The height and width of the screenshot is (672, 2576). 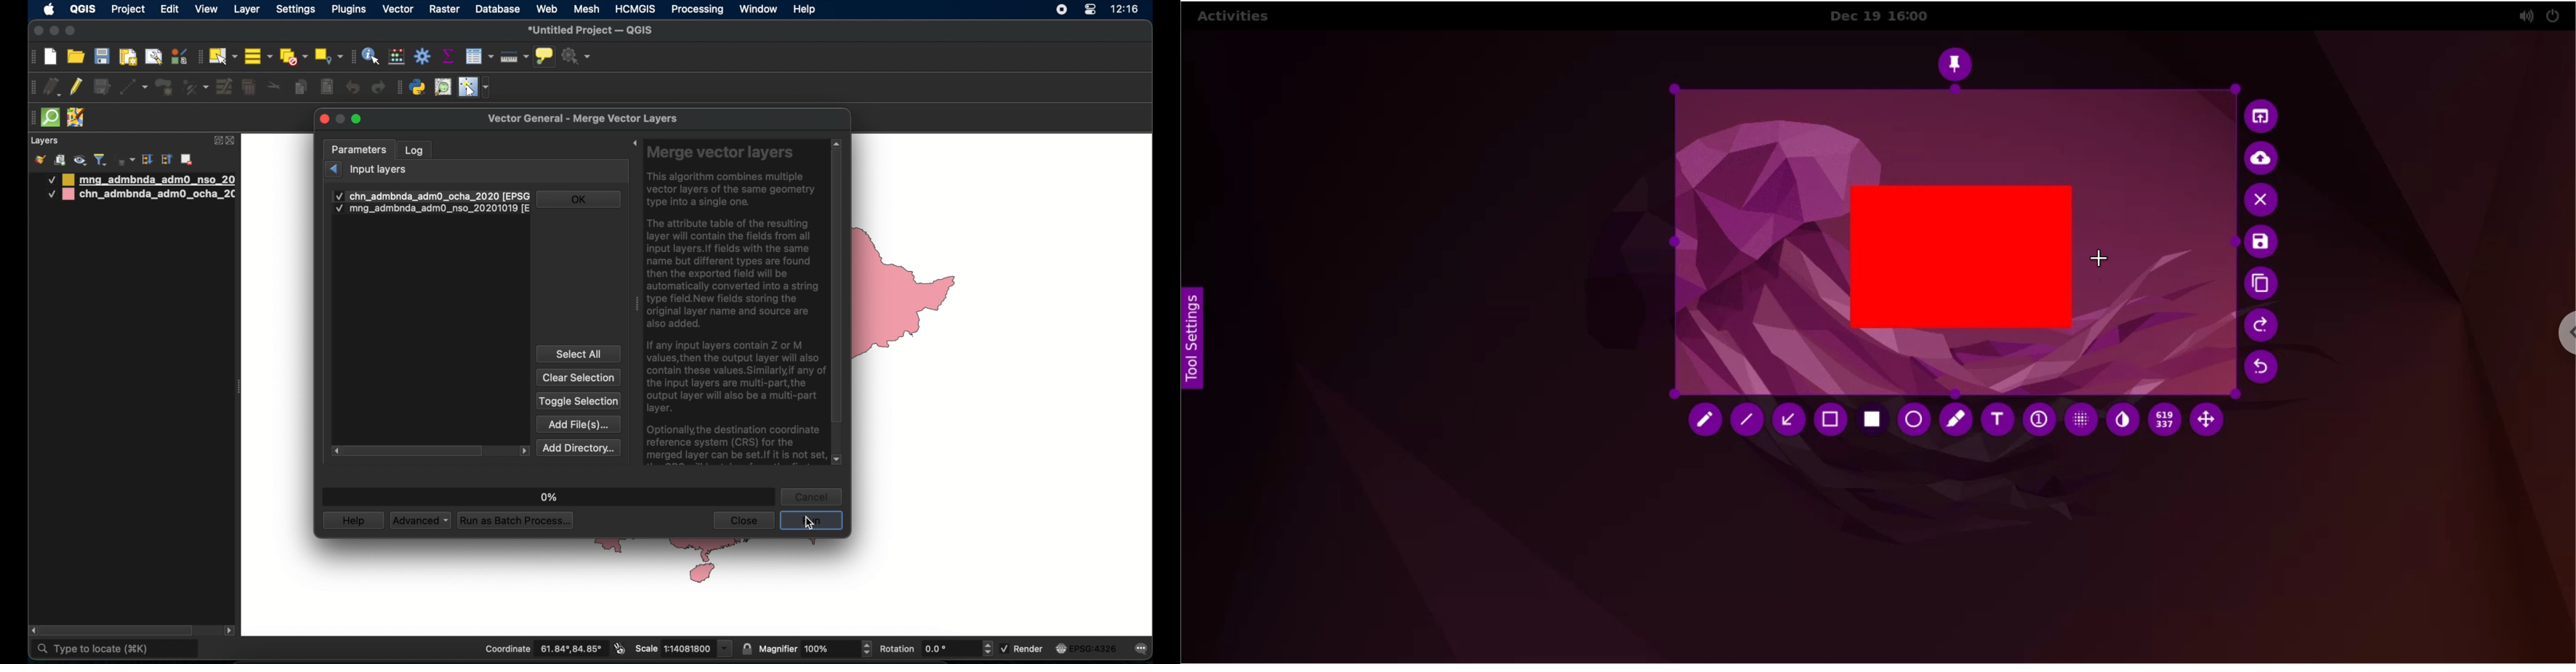 I want to click on plugins, so click(x=351, y=9).